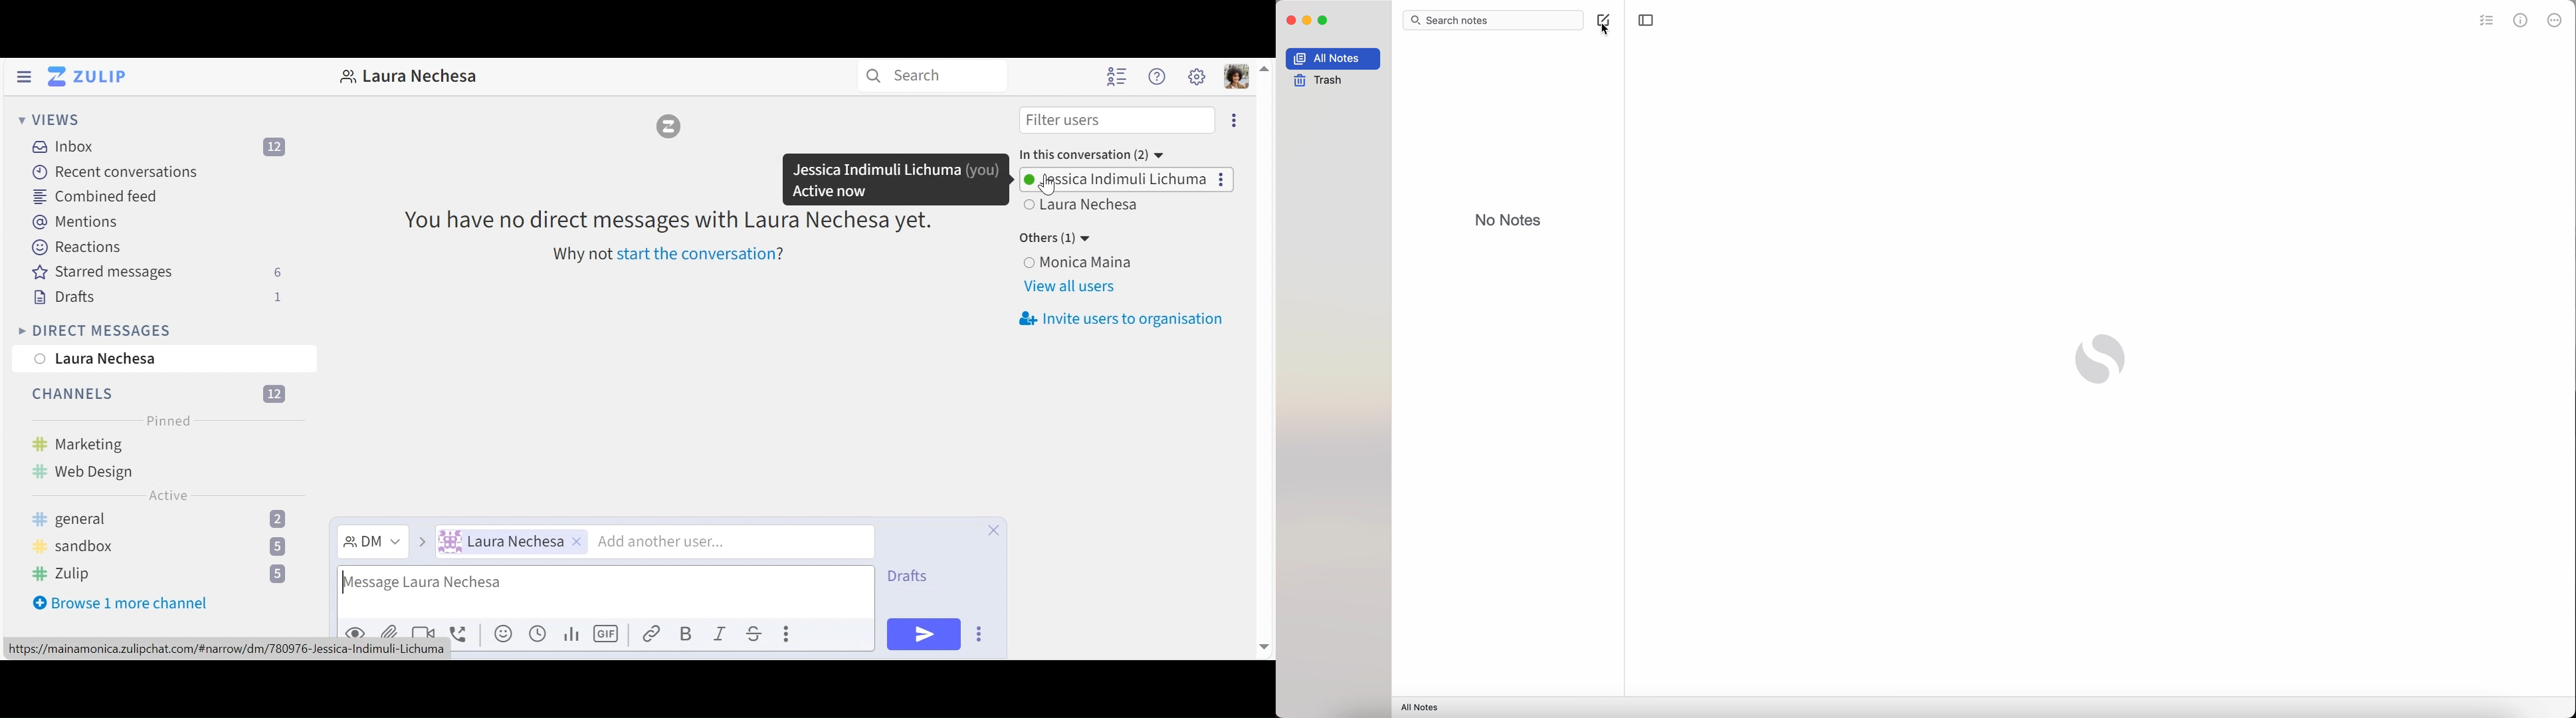  I want to click on Add GIF, so click(607, 633).